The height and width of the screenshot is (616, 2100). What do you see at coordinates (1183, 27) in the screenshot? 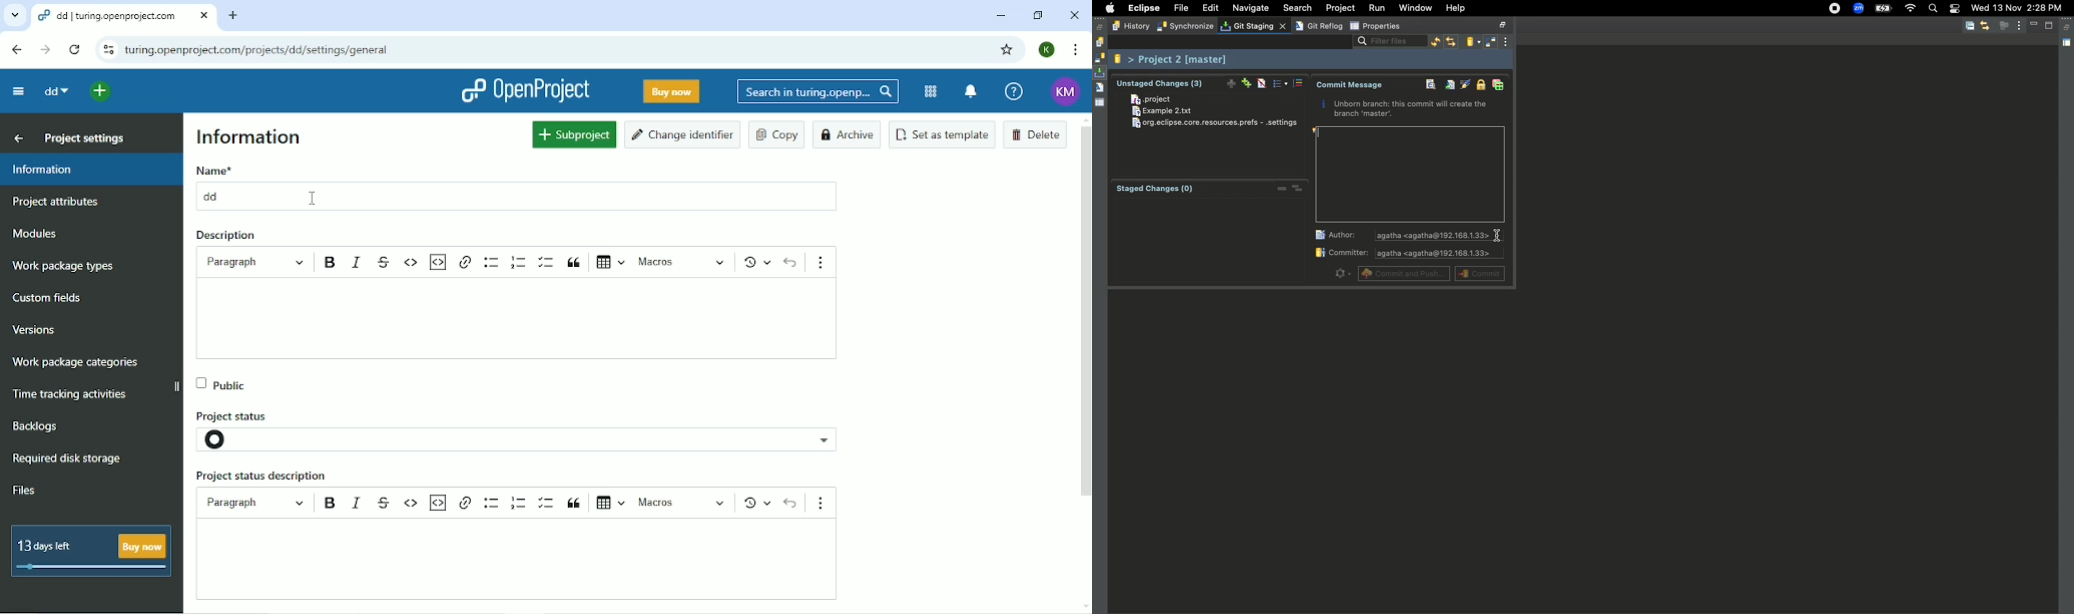
I see `Synchronize` at bounding box center [1183, 27].